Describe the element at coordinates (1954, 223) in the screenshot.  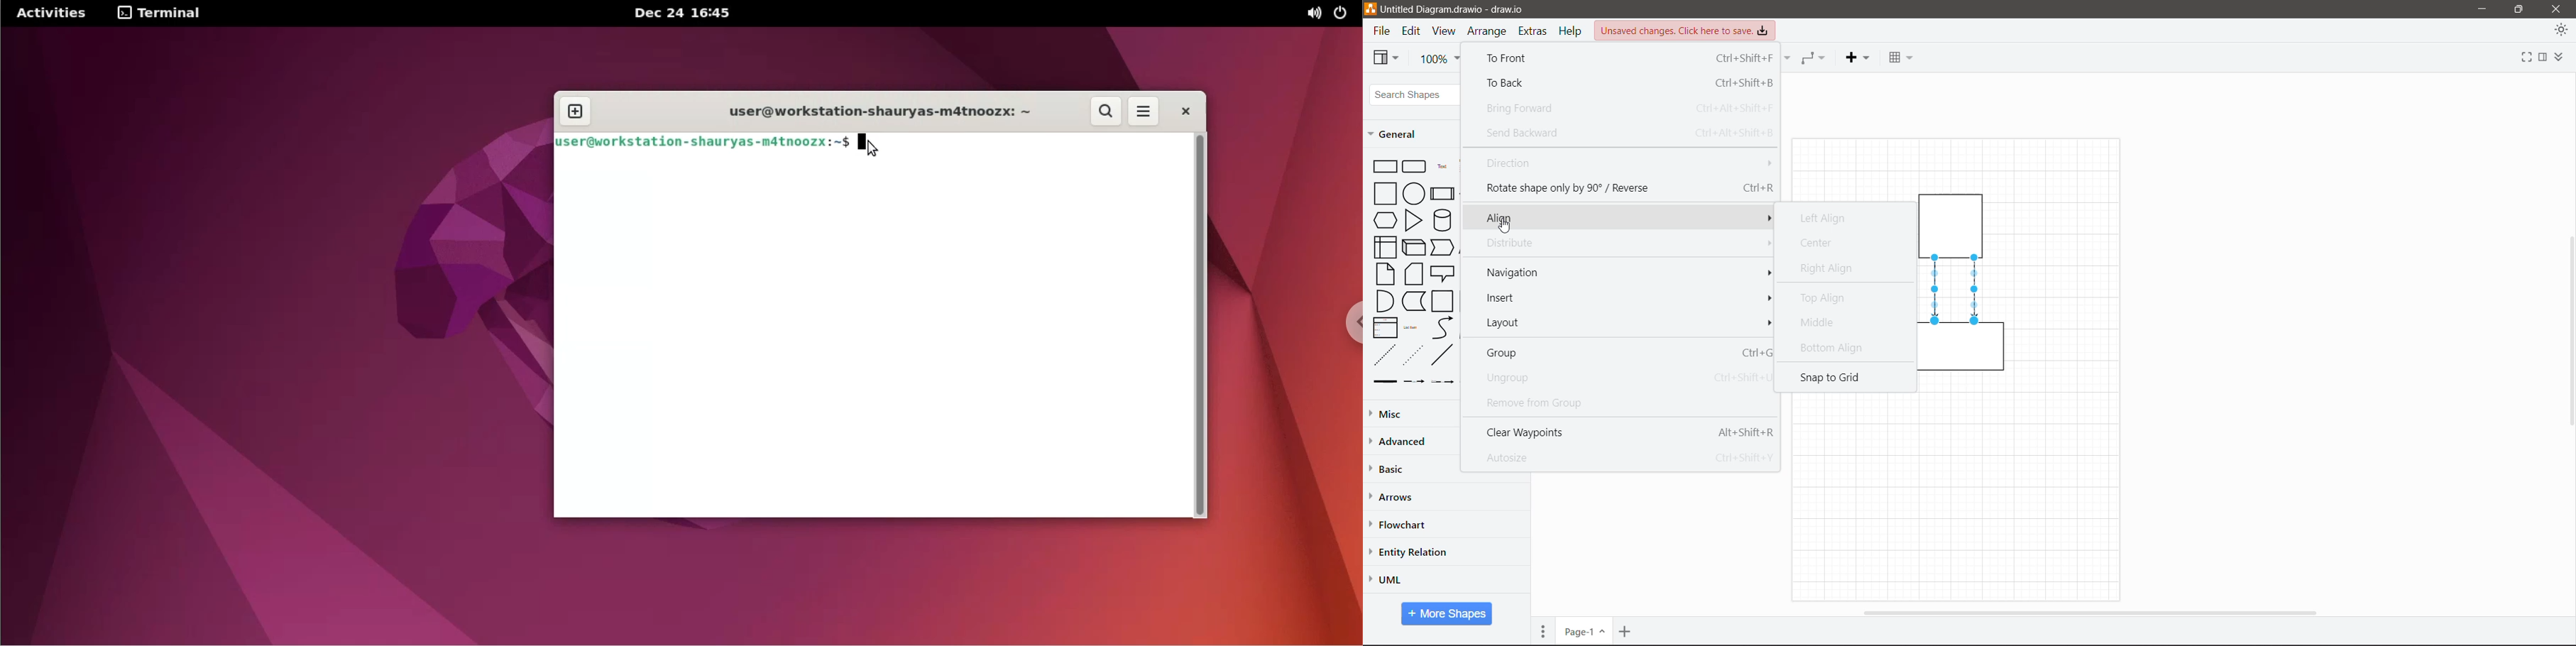
I see `container` at that location.